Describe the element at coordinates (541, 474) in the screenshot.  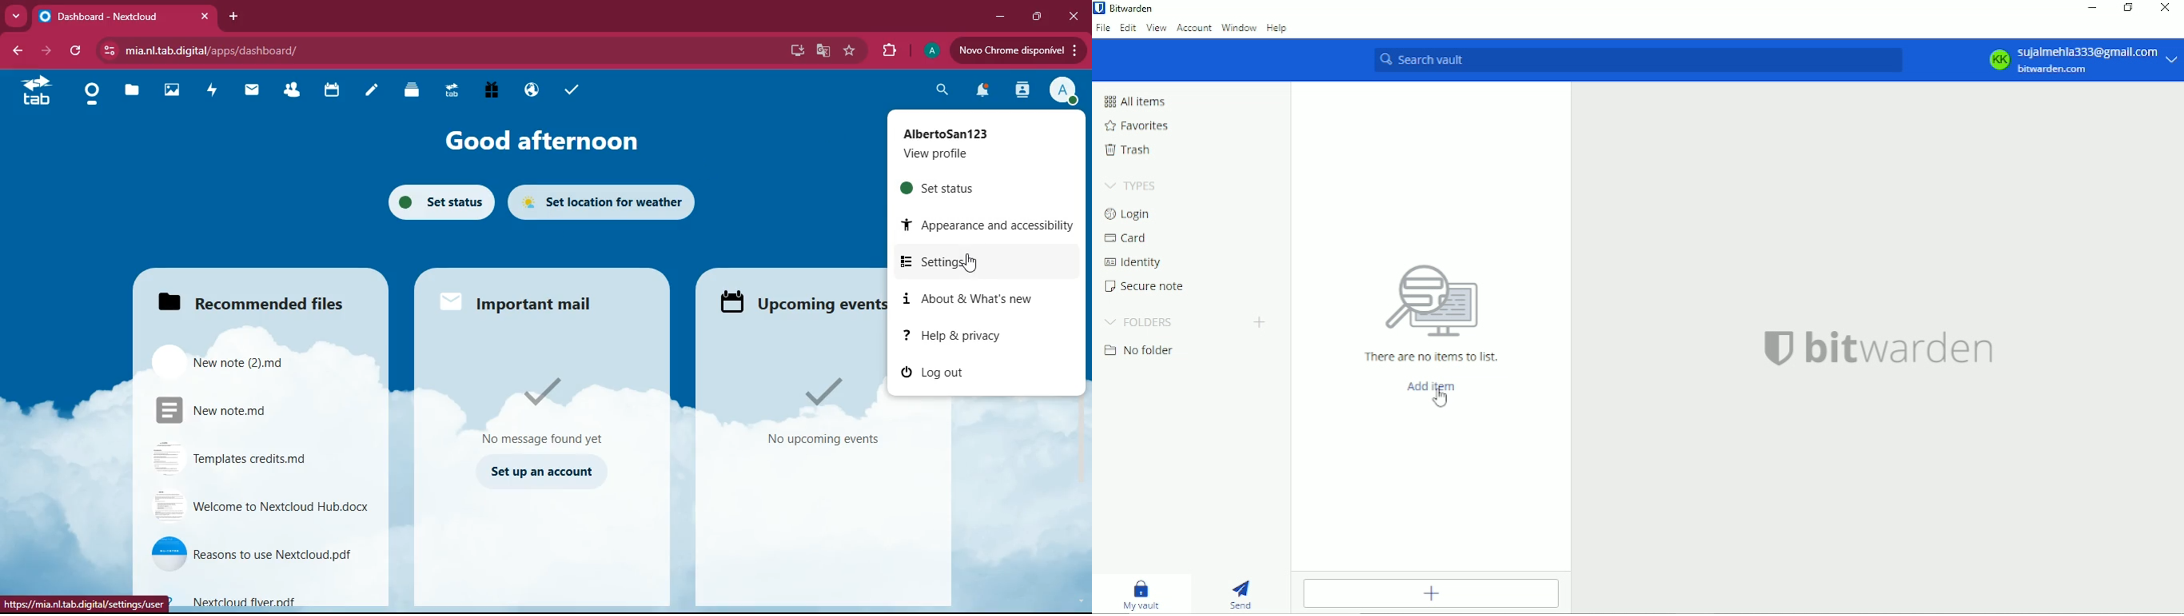
I see `set up` at that location.